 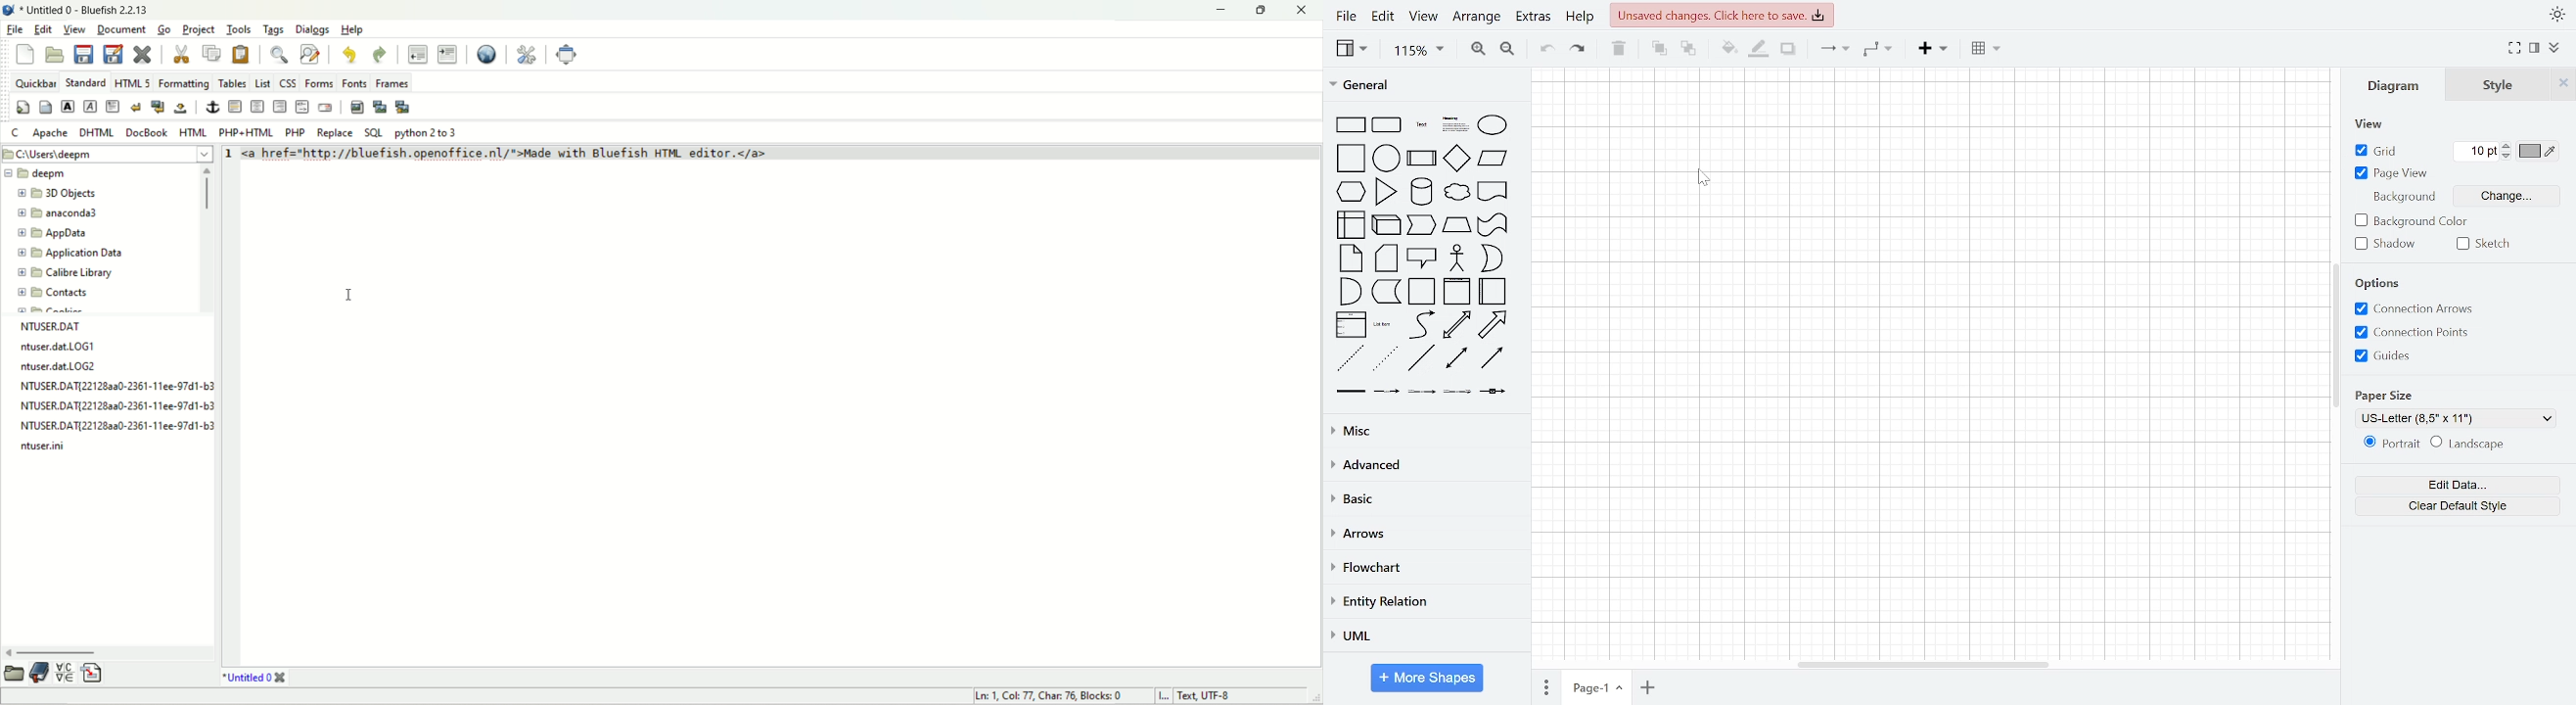 I want to click on more shapes, so click(x=1425, y=680).